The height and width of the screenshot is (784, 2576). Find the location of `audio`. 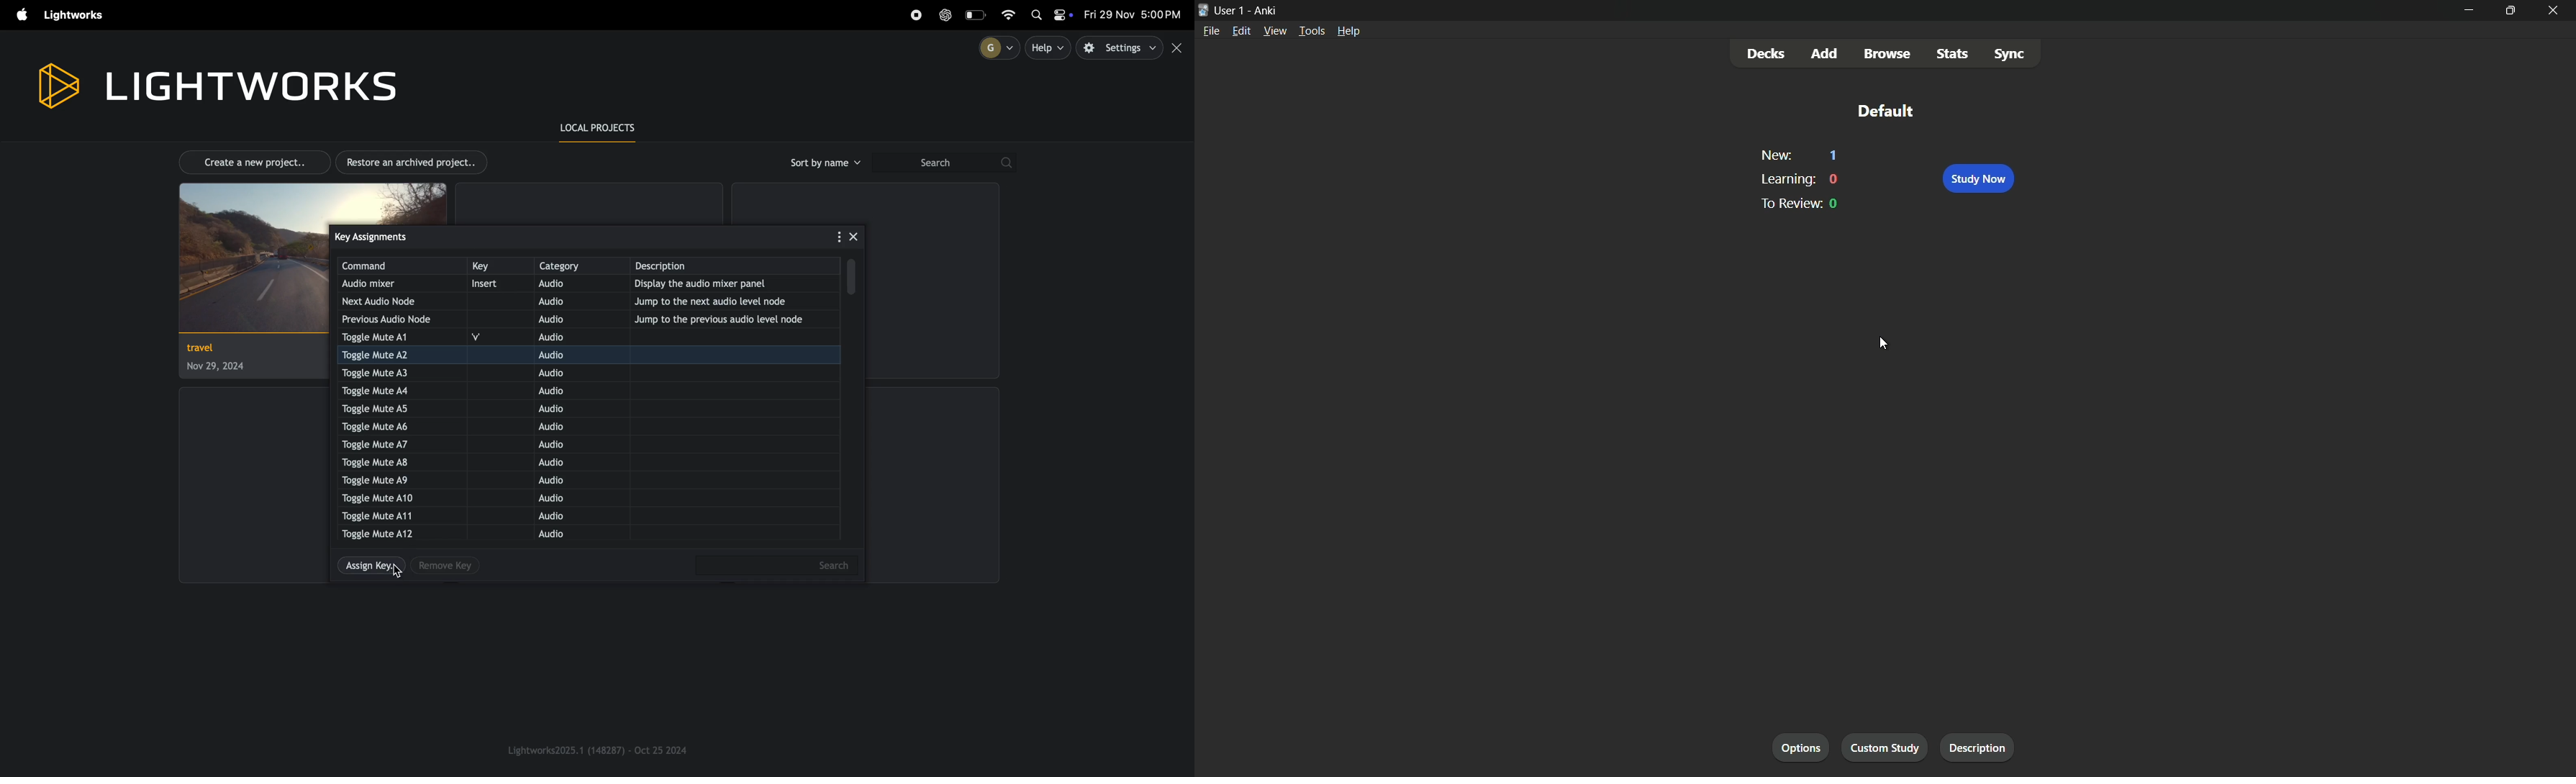

audio is located at coordinates (554, 410).